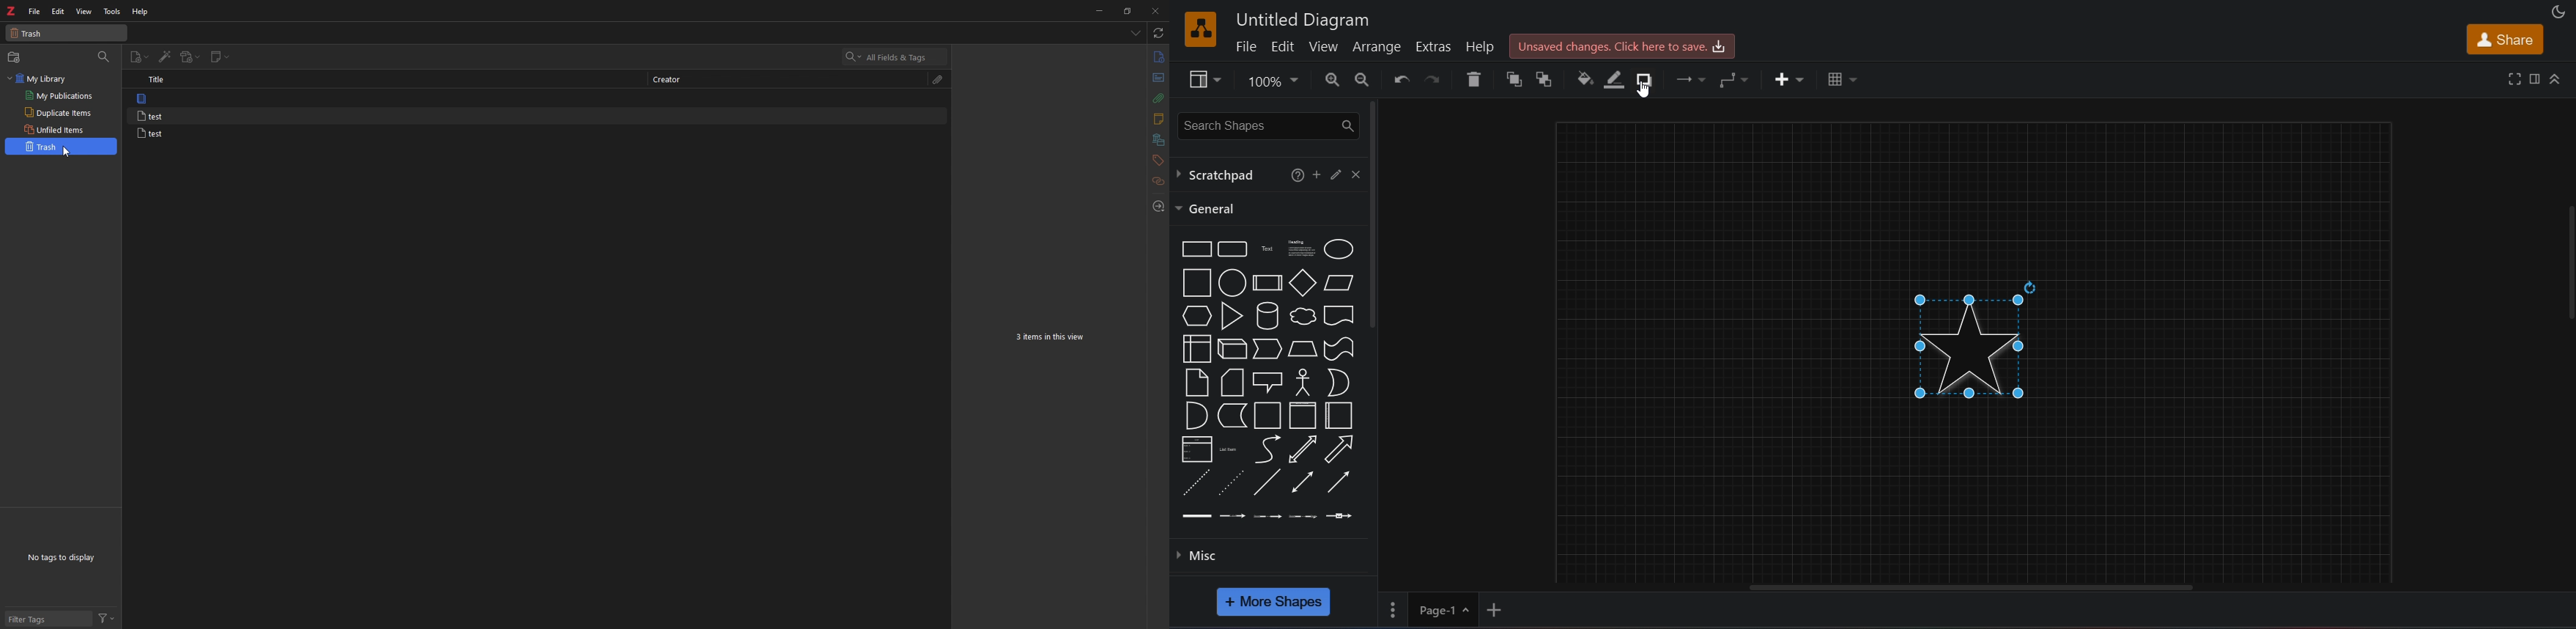  I want to click on connection, so click(1690, 76).